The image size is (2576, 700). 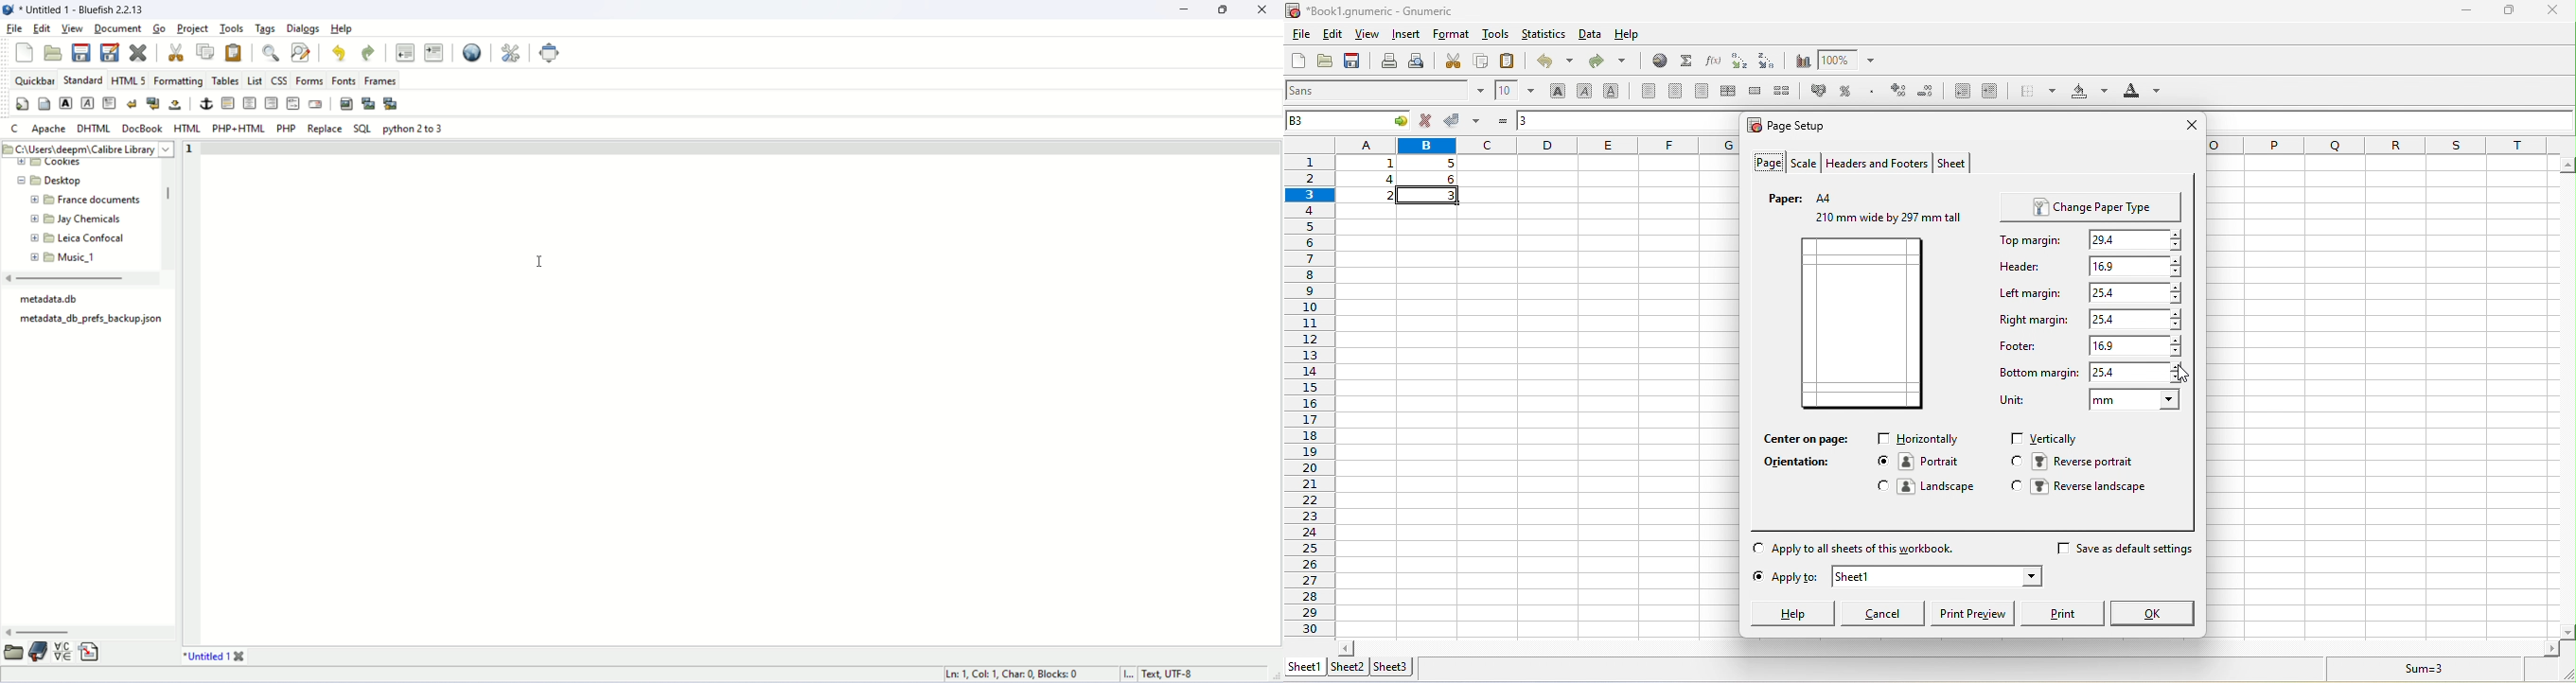 What do you see at coordinates (389, 102) in the screenshot?
I see `Multi thumbnail` at bounding box center [389, 102].